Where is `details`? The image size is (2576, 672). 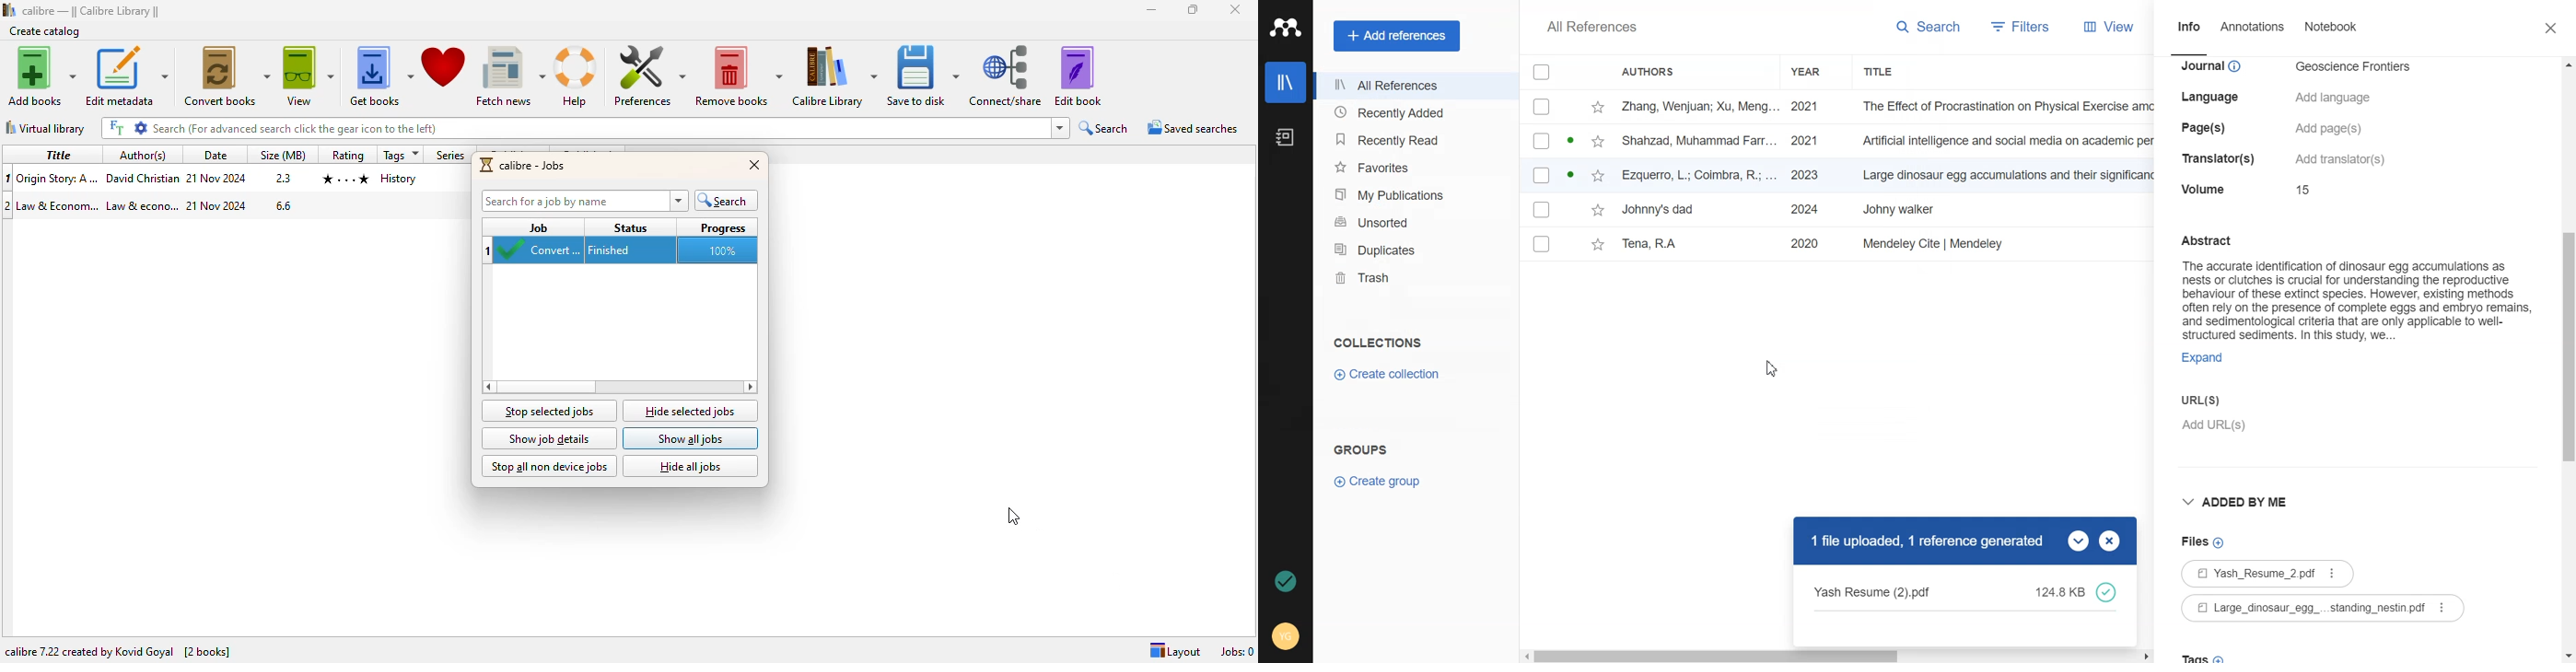 details is located at coordinates (2306, 189).